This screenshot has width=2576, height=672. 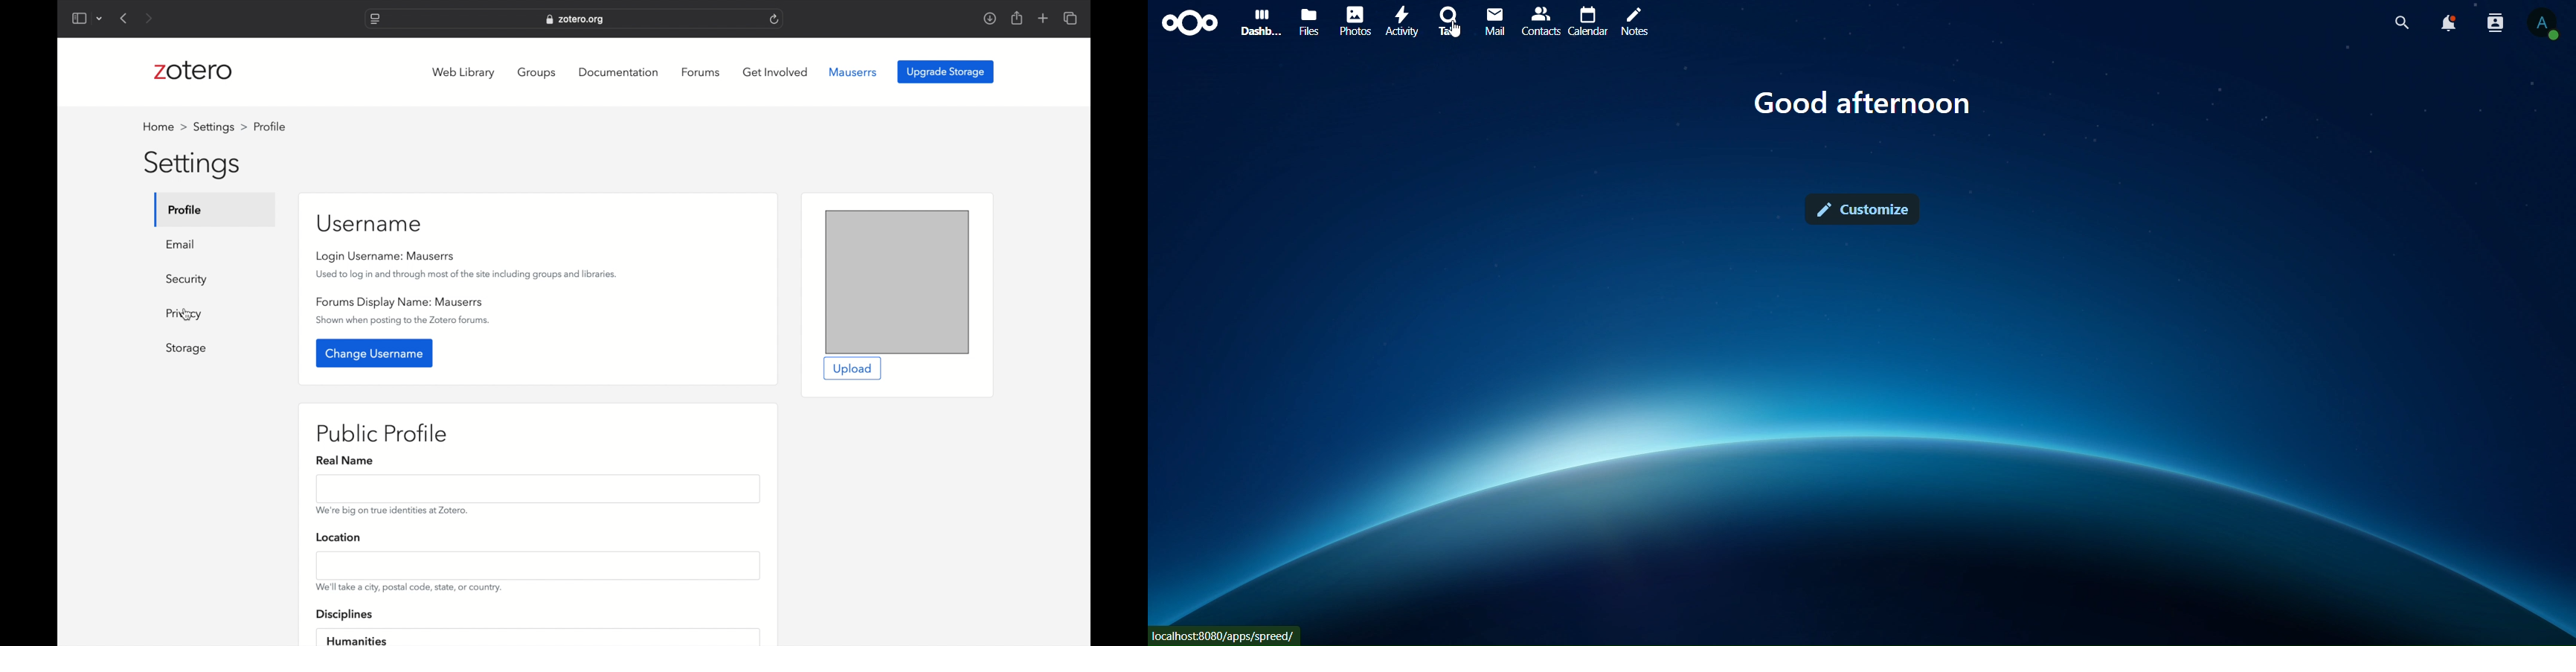 What do you see at coordinates (101, 18) in the screenshot?
I see `dropdown` at bounding box center [101, 18].